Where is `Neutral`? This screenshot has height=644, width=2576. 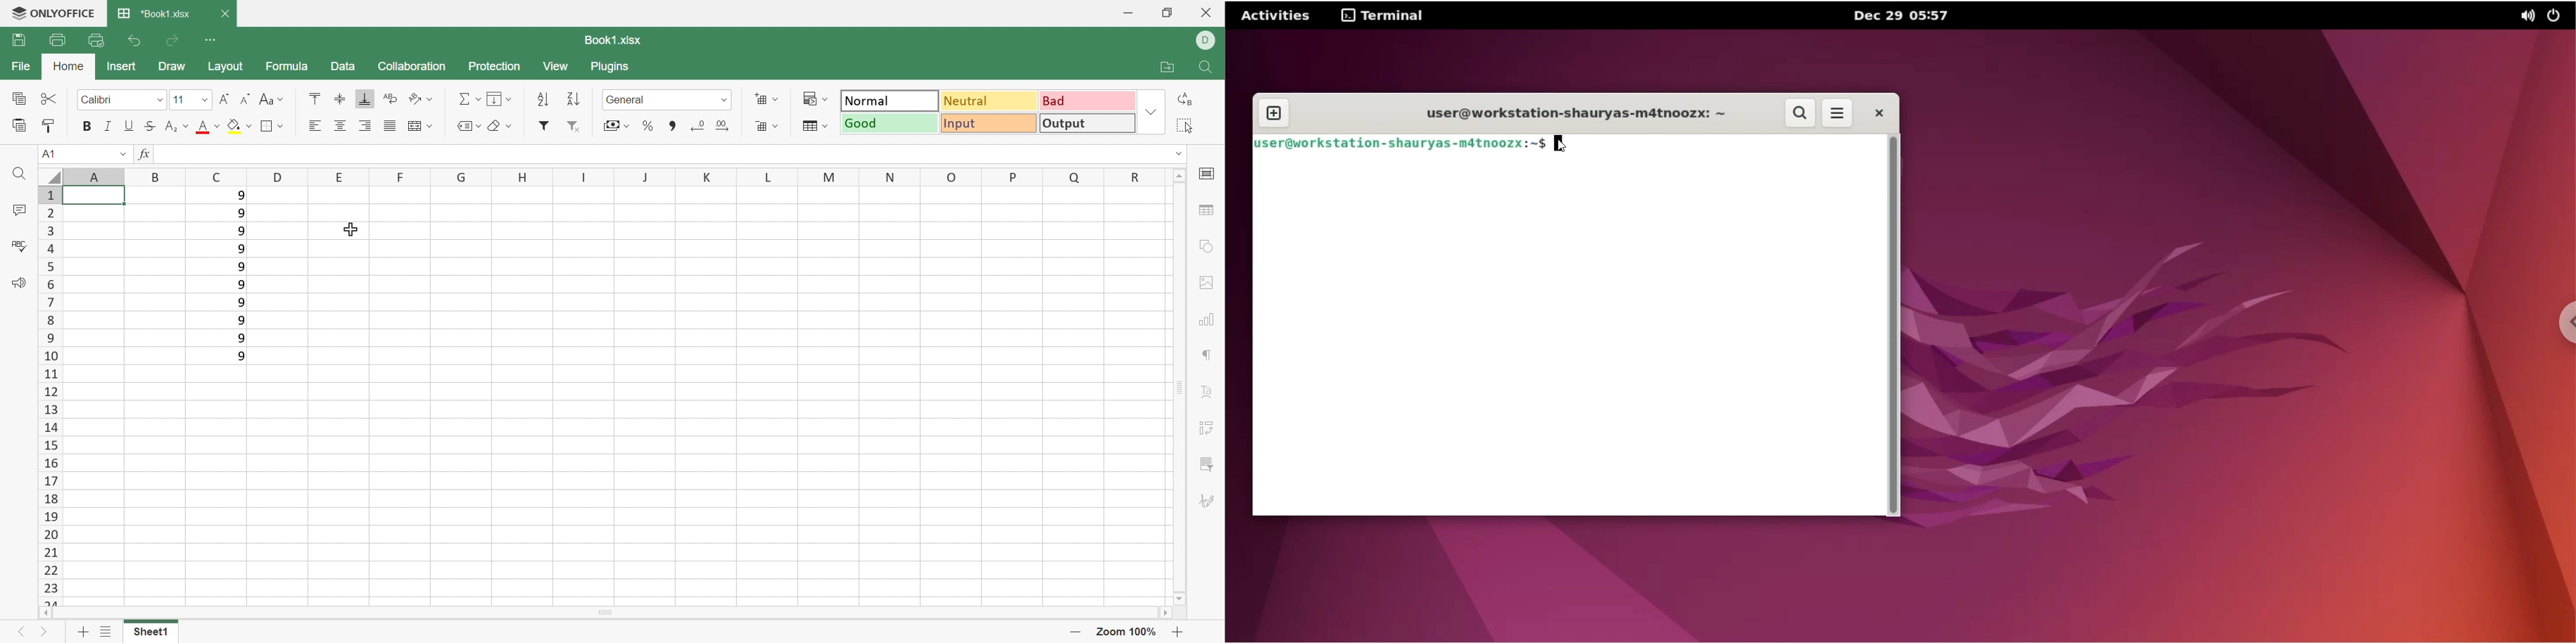 Neutral is located at coordinates (989, 102).